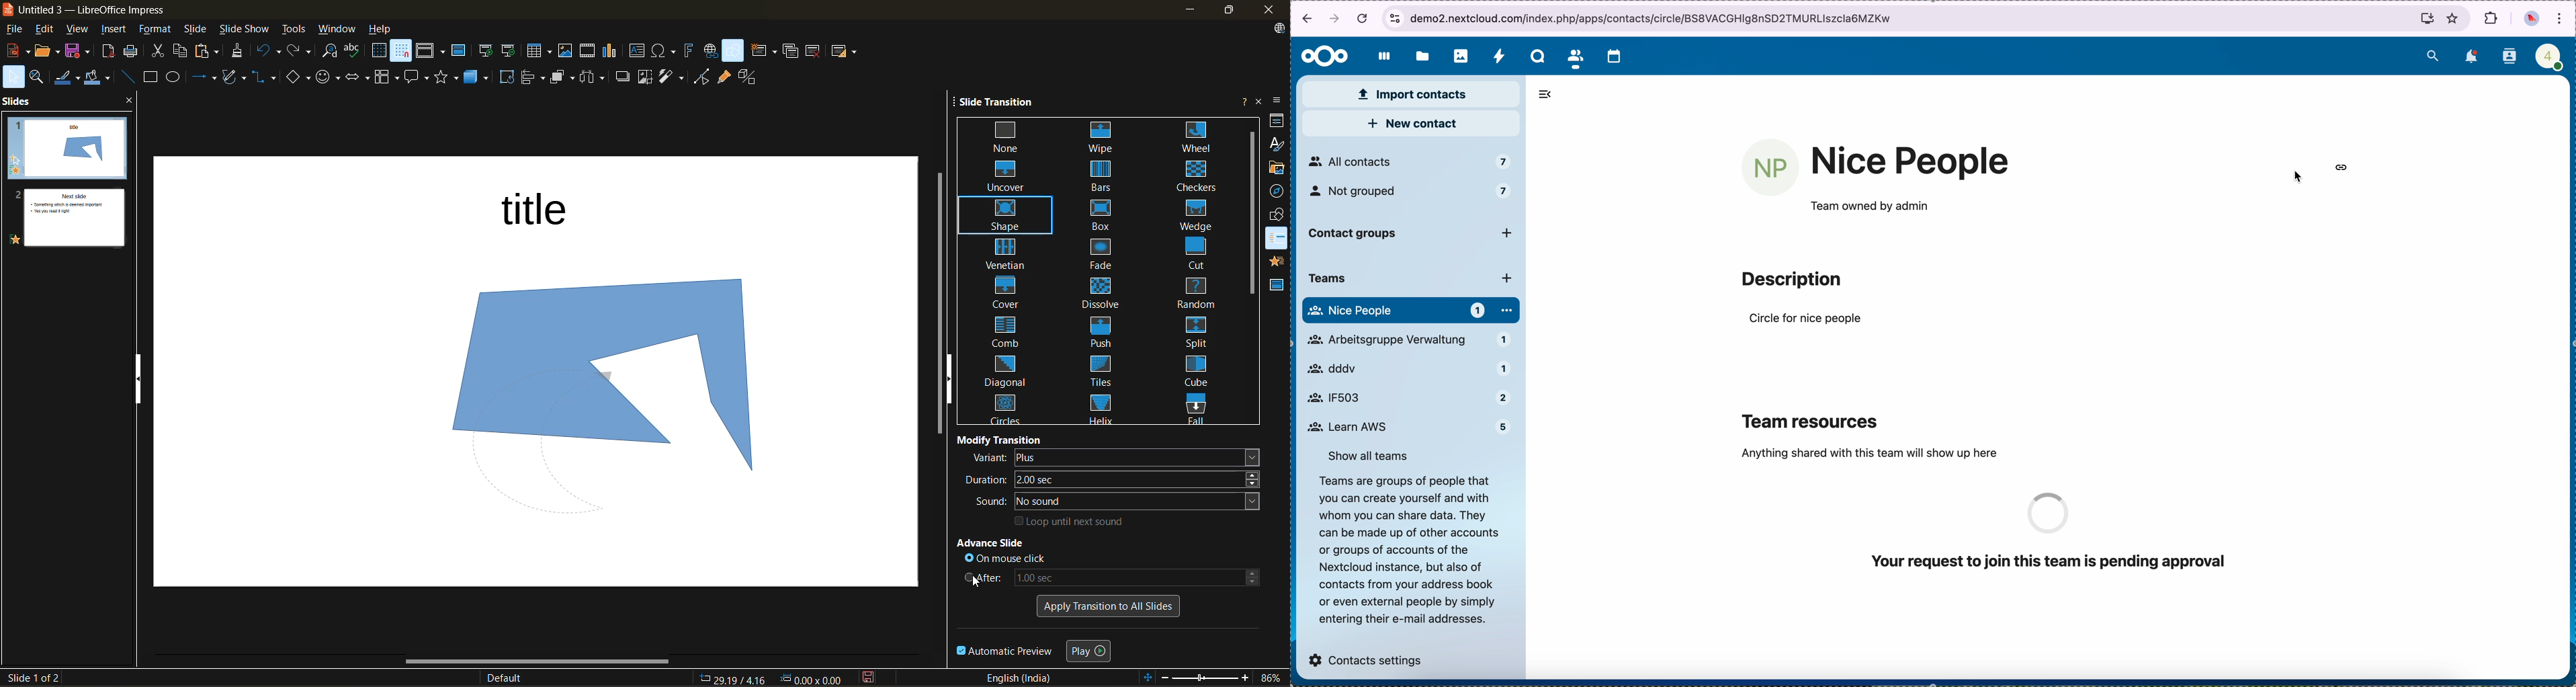 This screenshot has width=2576, height=700. Describe the element at coordinates (32, 678) in the screenshot. I see `slide count` at that location.